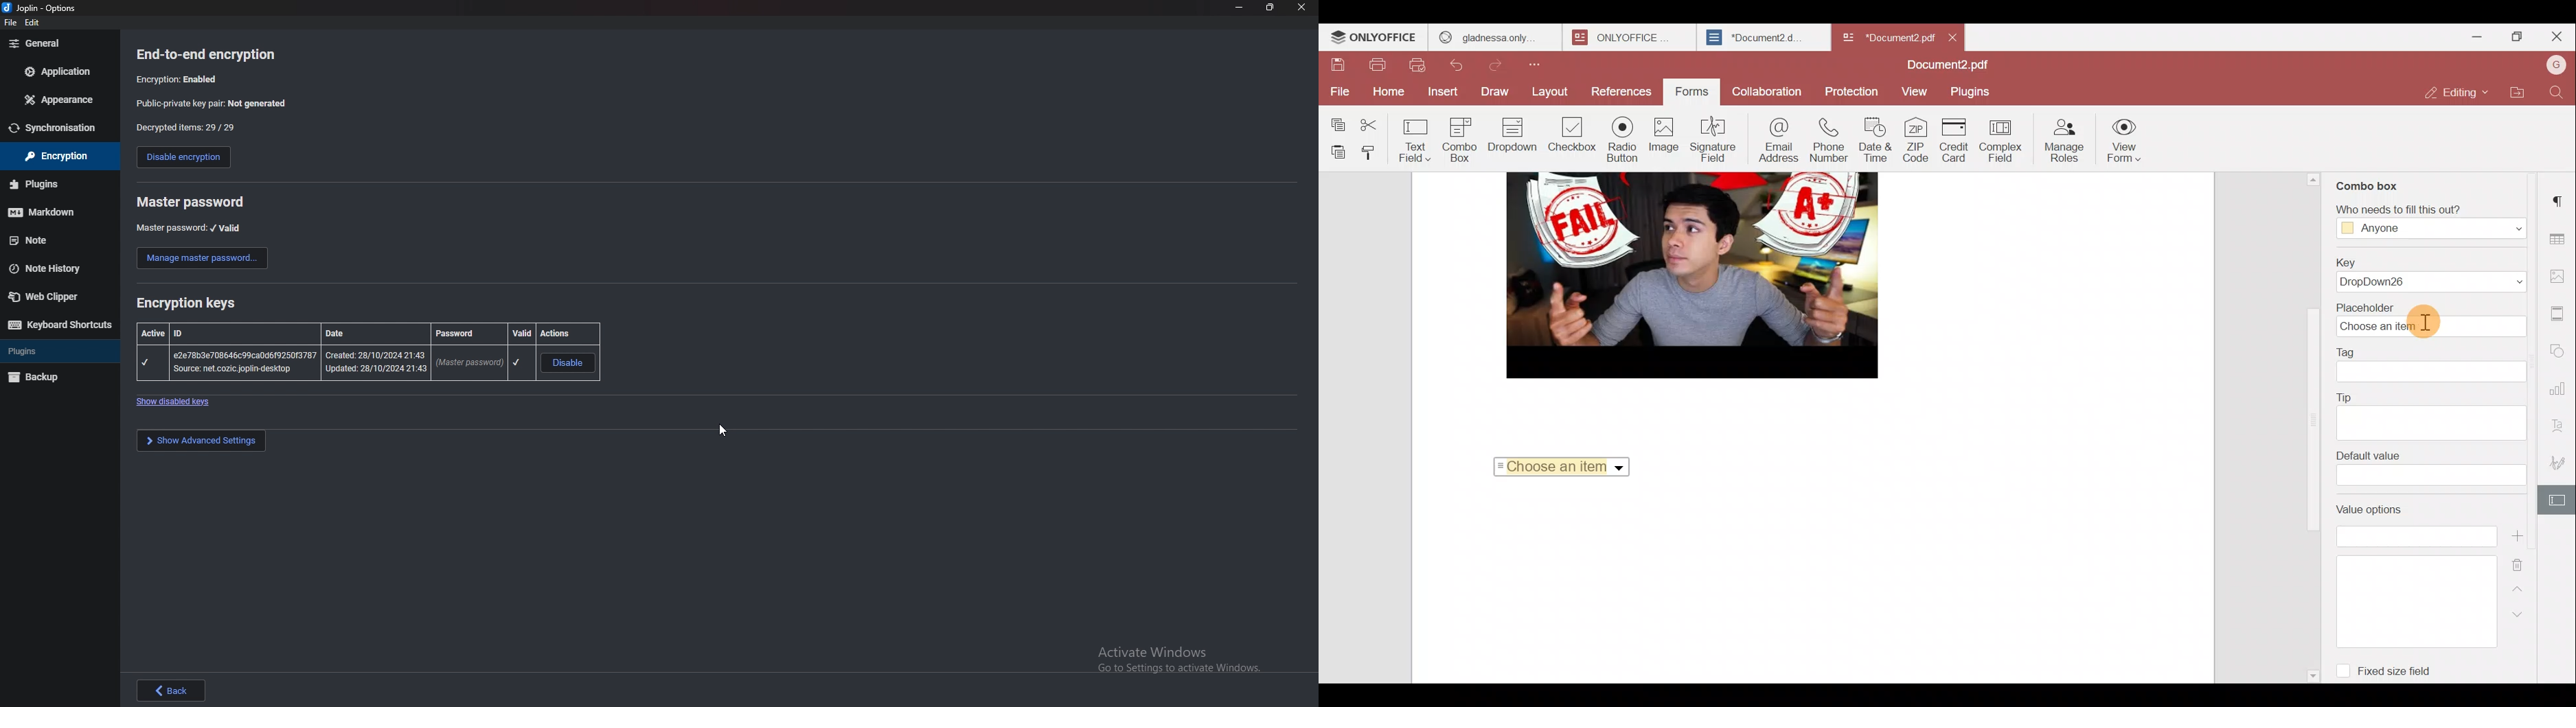  I want to click on Combo box, so click(2368, 183).